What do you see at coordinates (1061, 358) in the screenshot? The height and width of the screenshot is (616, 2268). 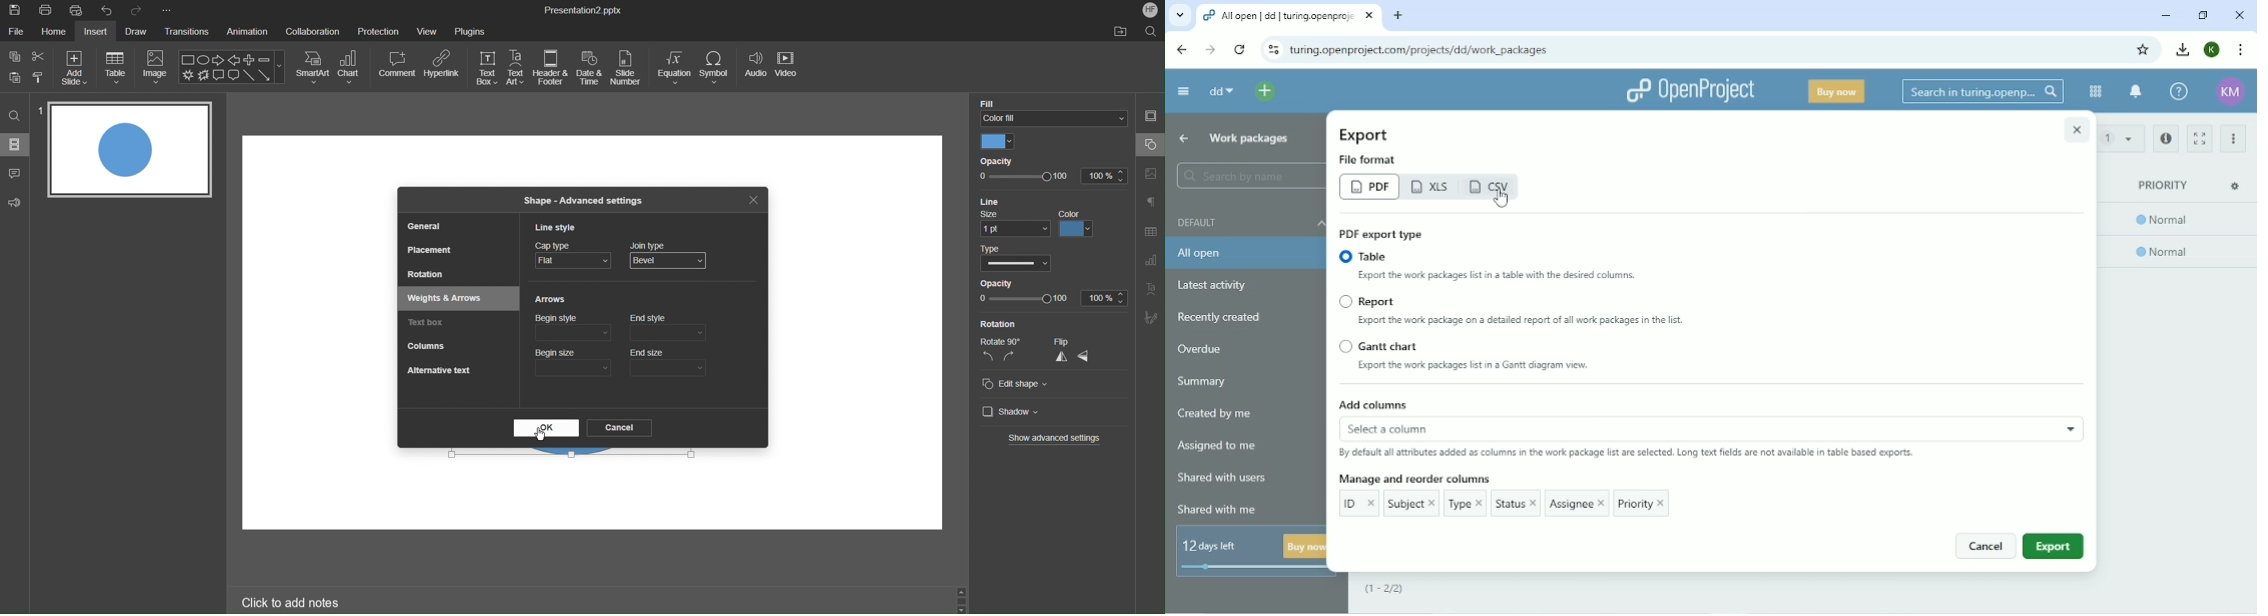 I see `vertical` at bounding box center [1061, 358].